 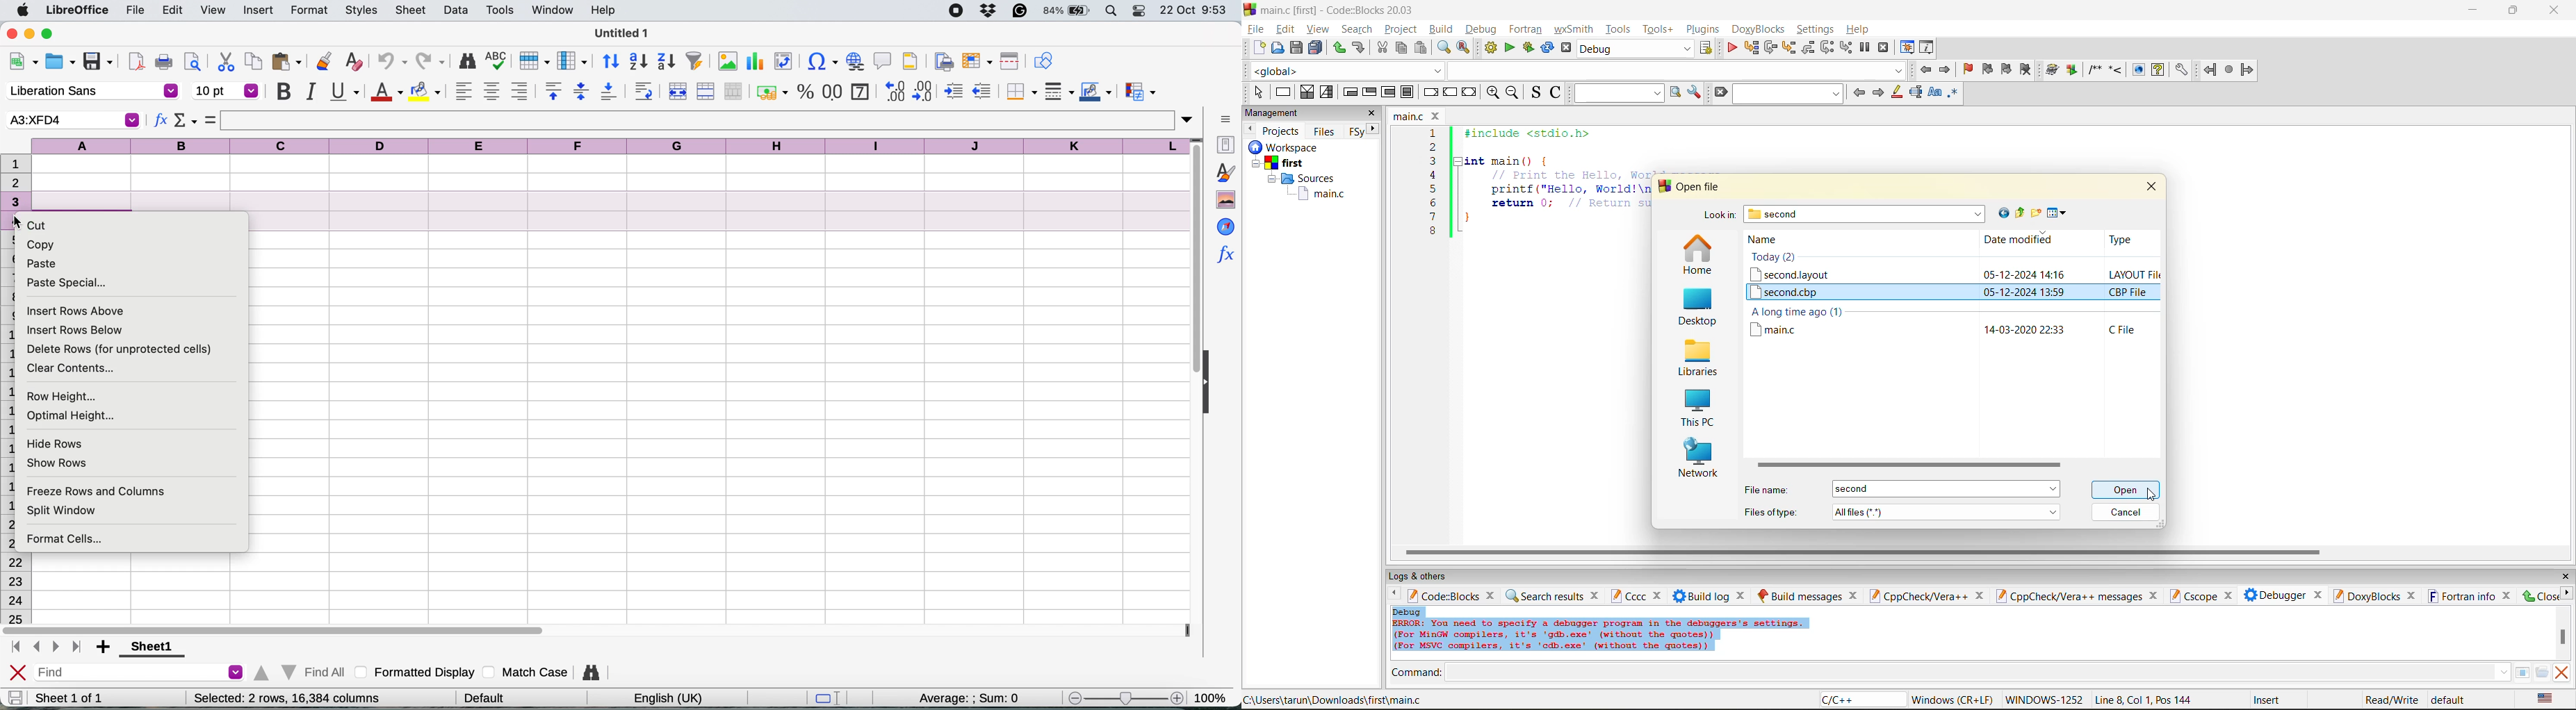 What do you see at coordinates (1189, 266) in the screenshot?
I see `vertical scroll bar` at bounding box center [1189, 266].